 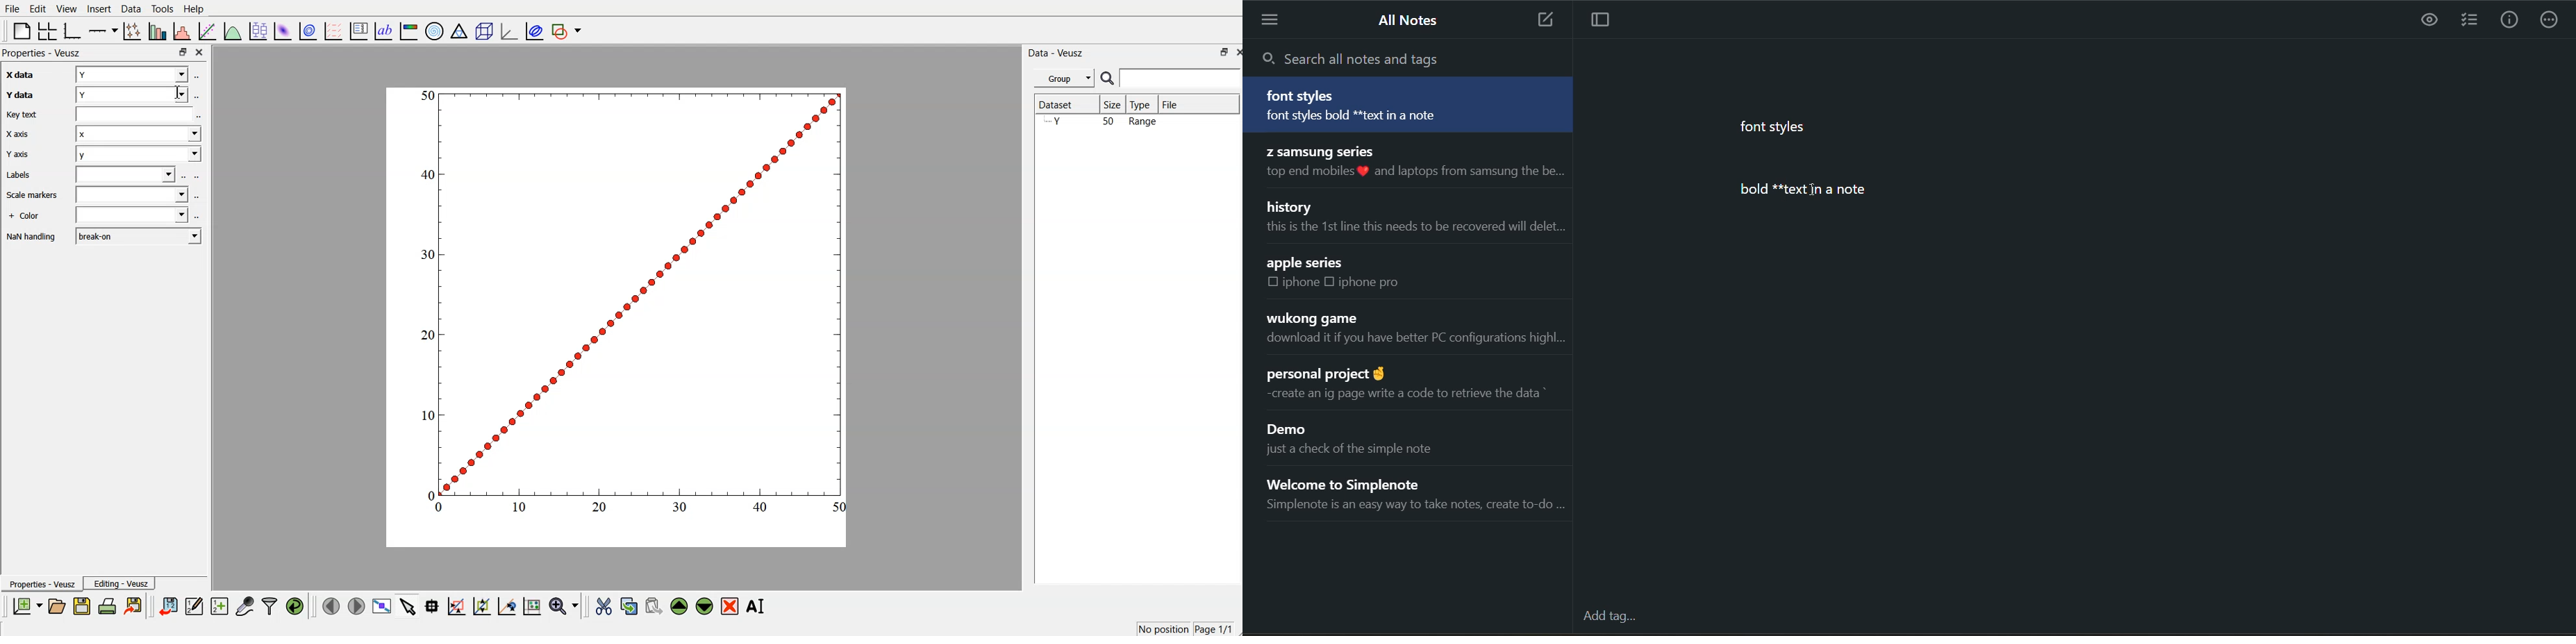 I want to click on add new note, so click(x=1540, y=20).